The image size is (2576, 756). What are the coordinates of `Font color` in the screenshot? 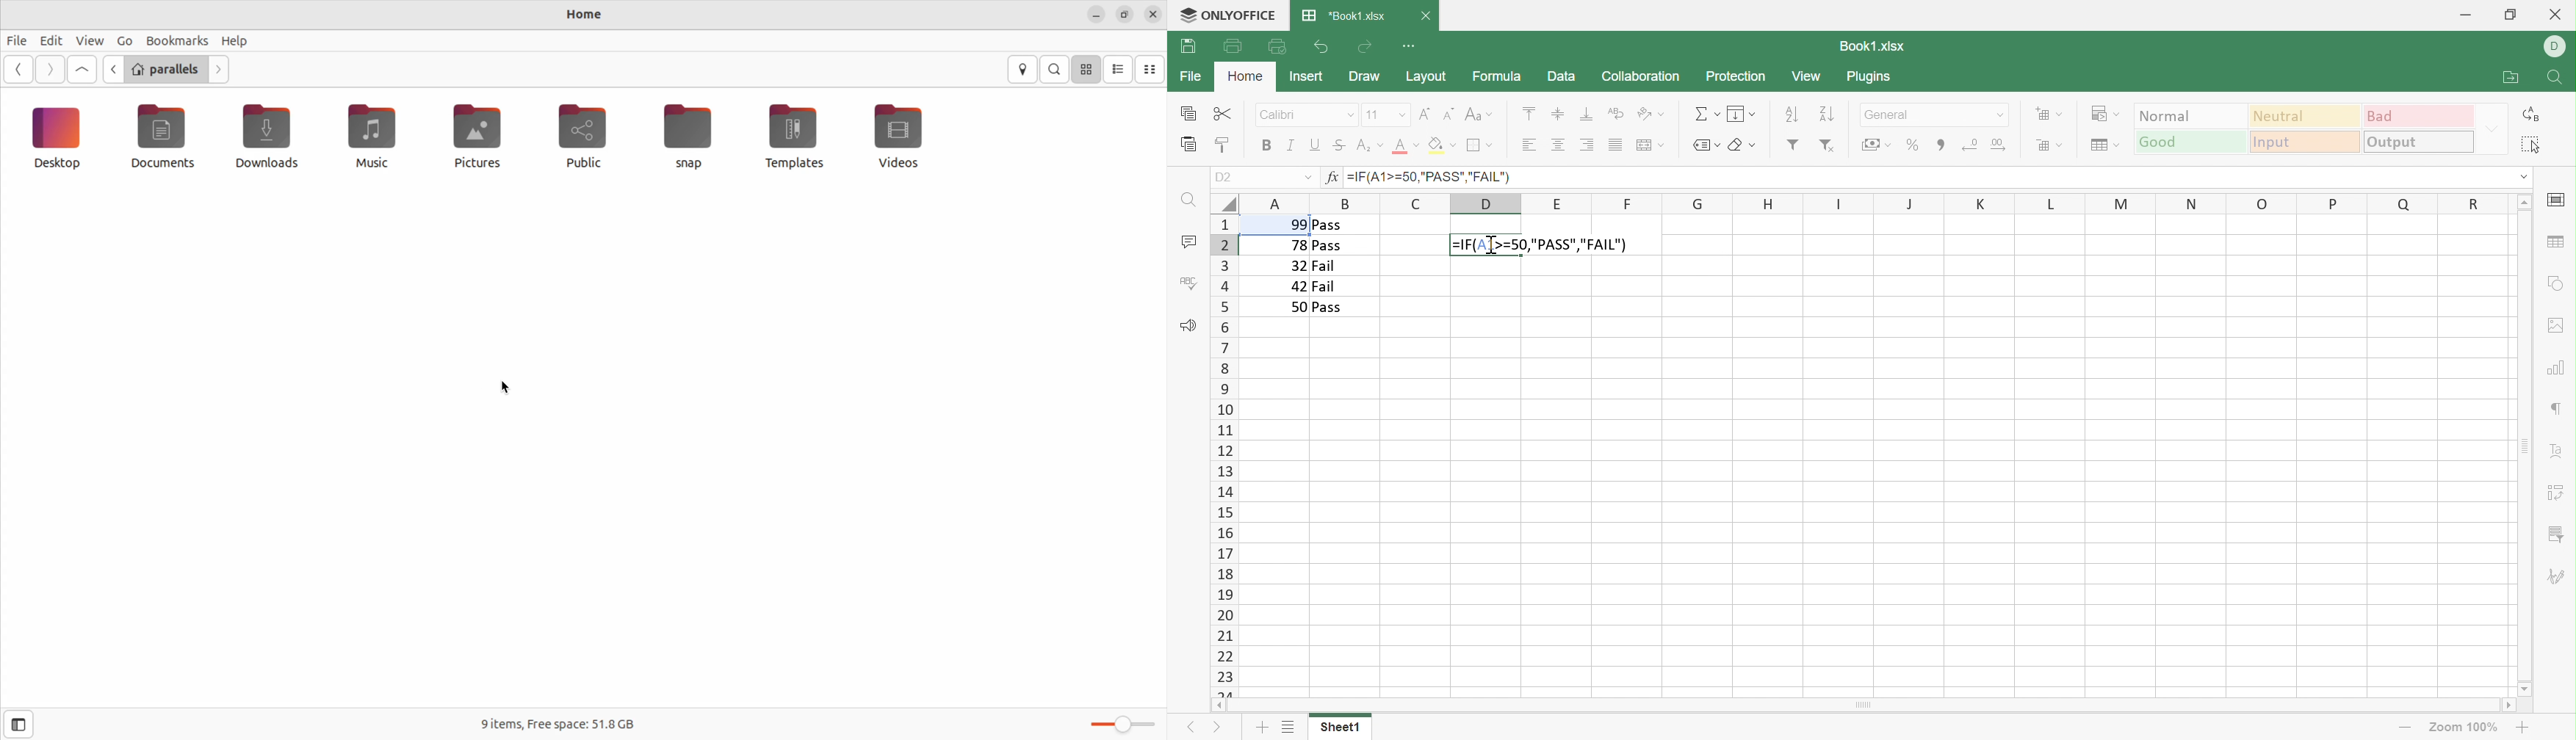 It's located at (1404, 145).